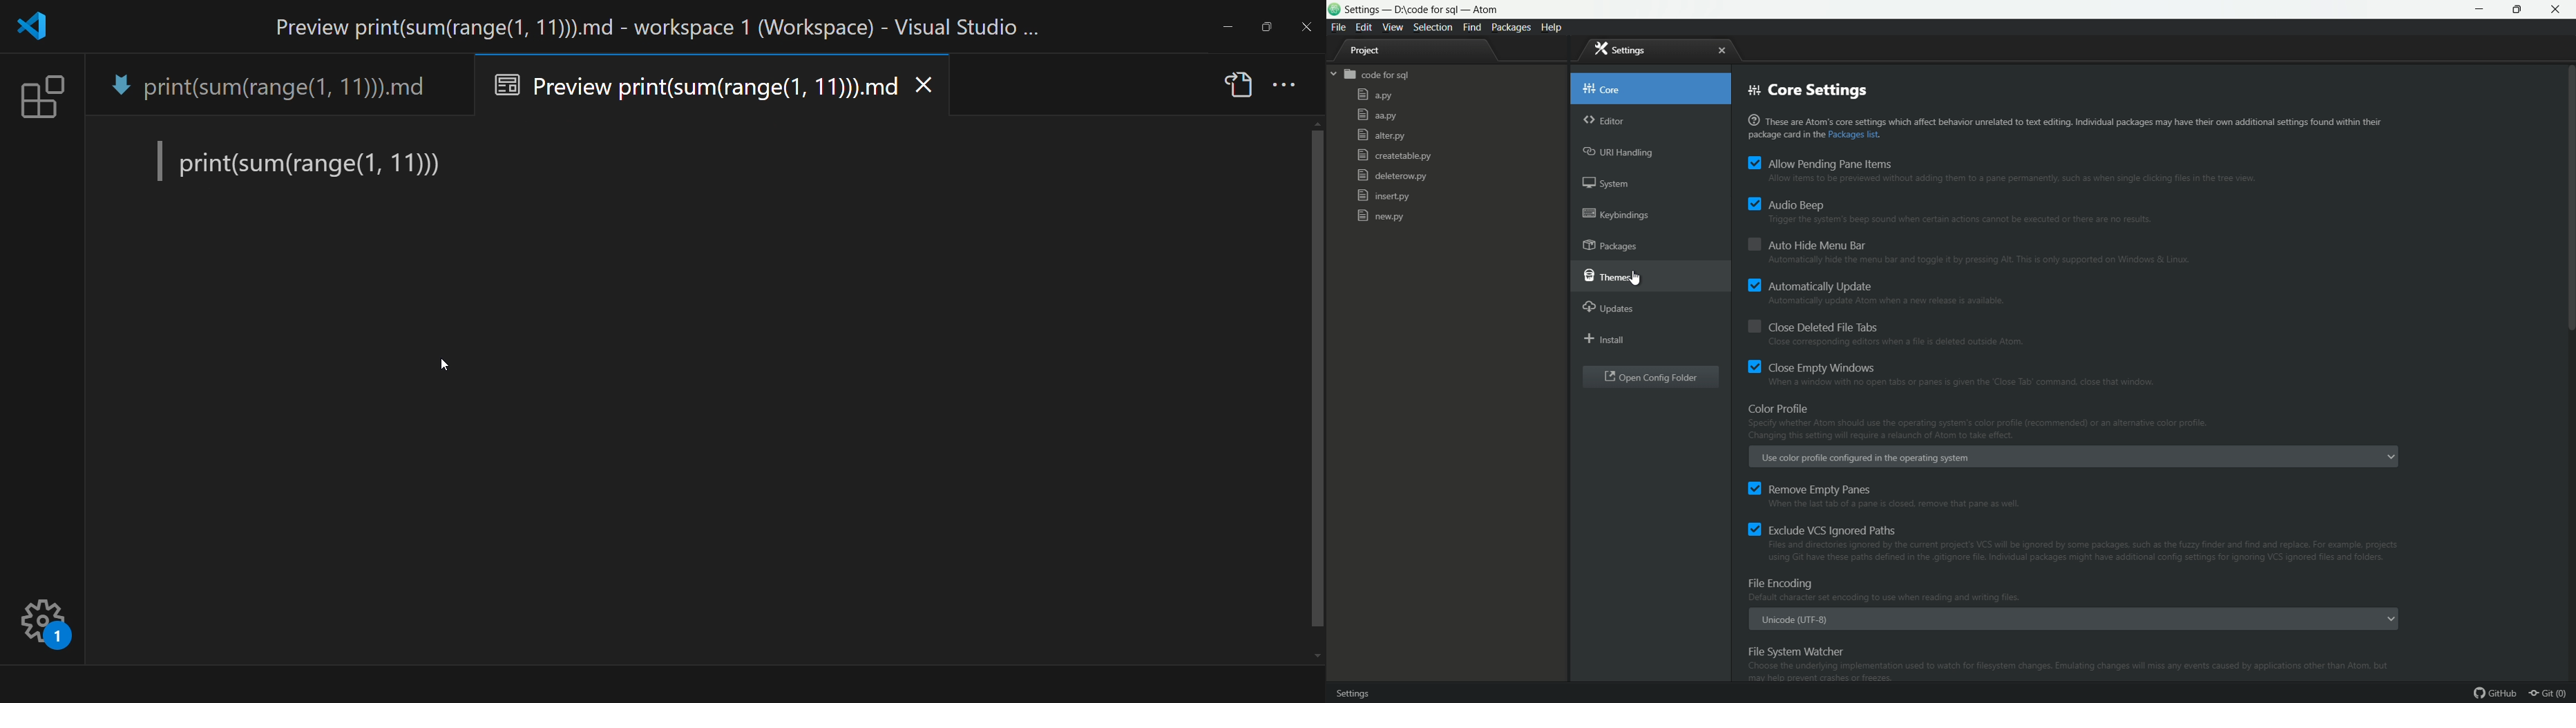 The width and height of the screenshot is (2576, 728). What do you see at coordinates (1901, 504) in the screenshot?
I see `when the last tab of a pane is closed, remove that pane as well` at bounding box center [1901, 504].